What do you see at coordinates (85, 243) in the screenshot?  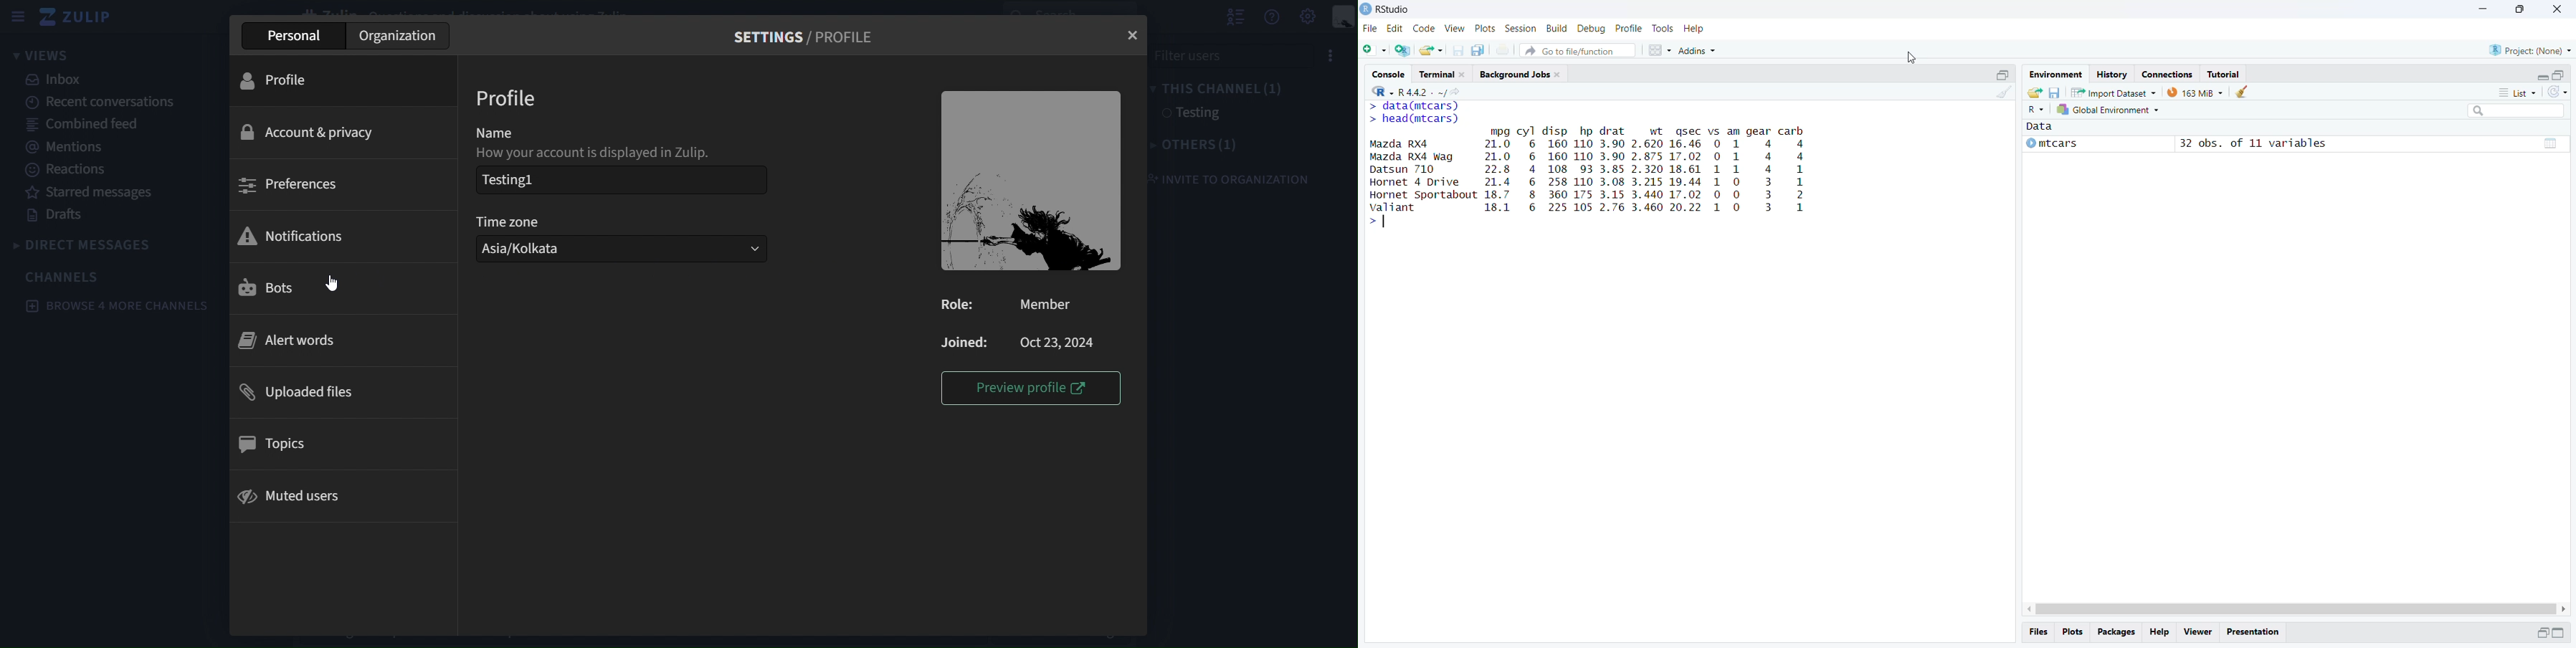 I see `direct messages` at bounding box center [85, 243].